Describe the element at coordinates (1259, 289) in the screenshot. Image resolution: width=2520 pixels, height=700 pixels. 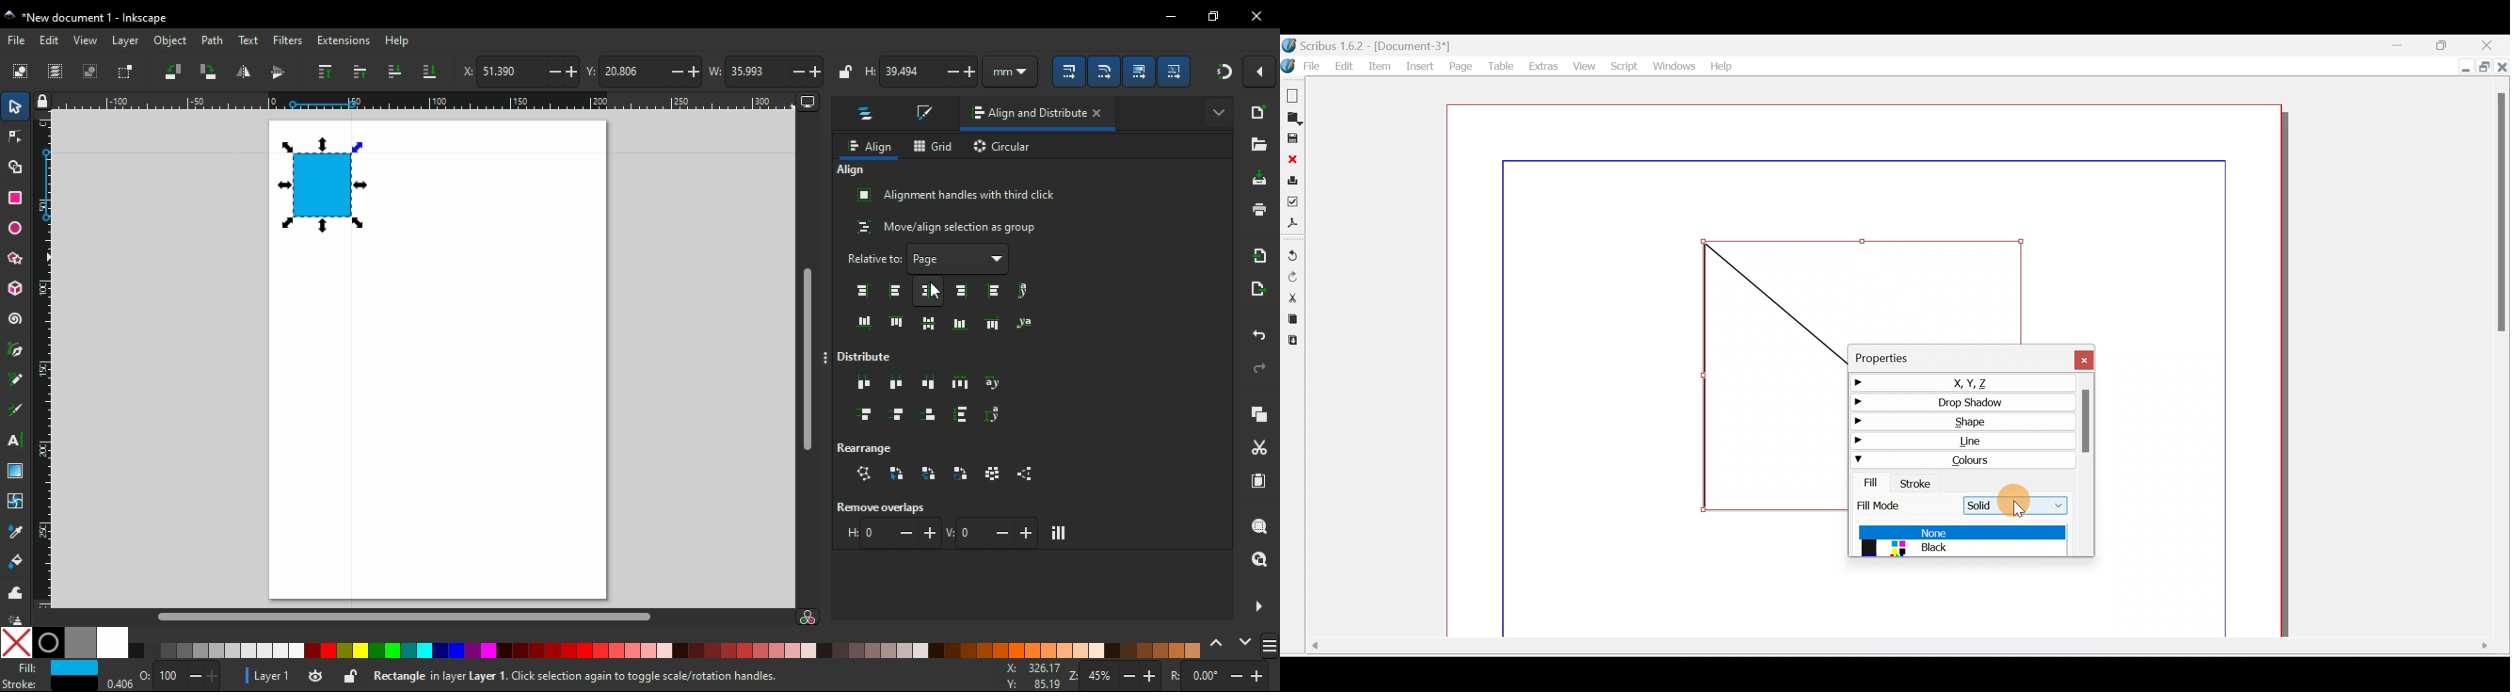
I see `open export` at that location.